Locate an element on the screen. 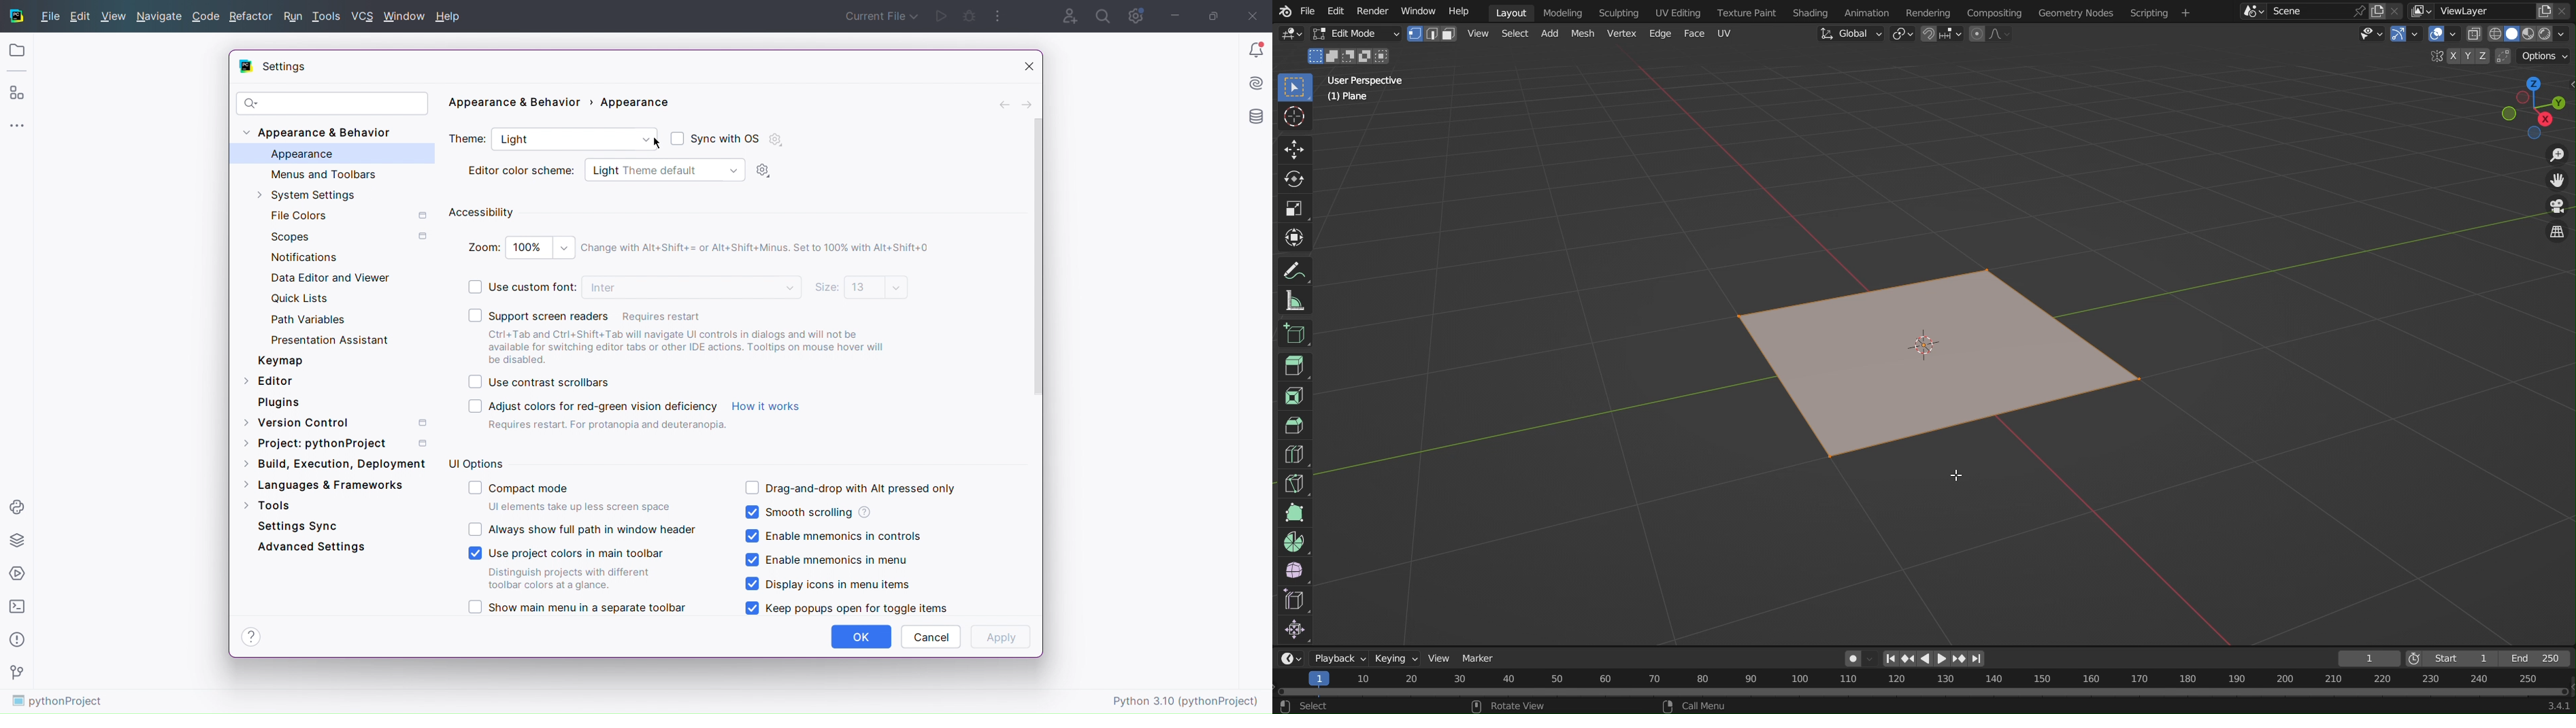 The width and height of the screenshot is (2576, 728). Animation is located at coordinates (1868, 12).